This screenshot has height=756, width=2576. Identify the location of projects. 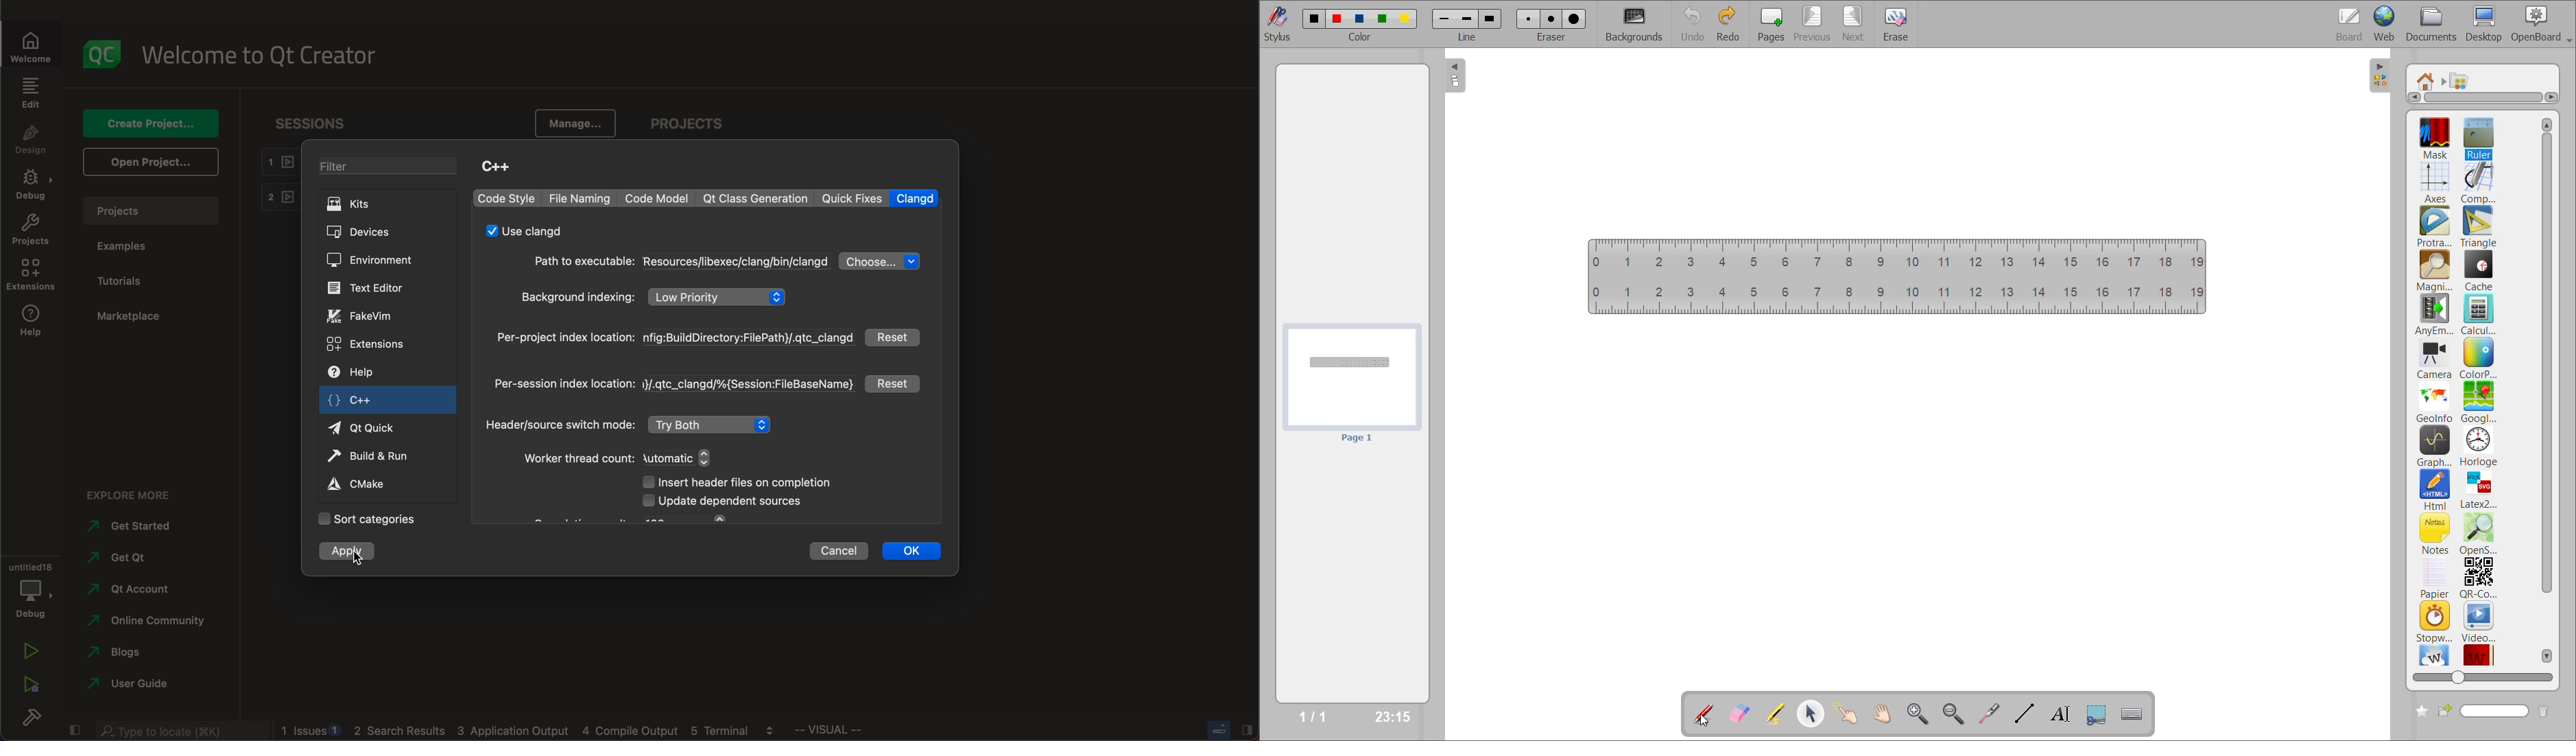
(32, 231).